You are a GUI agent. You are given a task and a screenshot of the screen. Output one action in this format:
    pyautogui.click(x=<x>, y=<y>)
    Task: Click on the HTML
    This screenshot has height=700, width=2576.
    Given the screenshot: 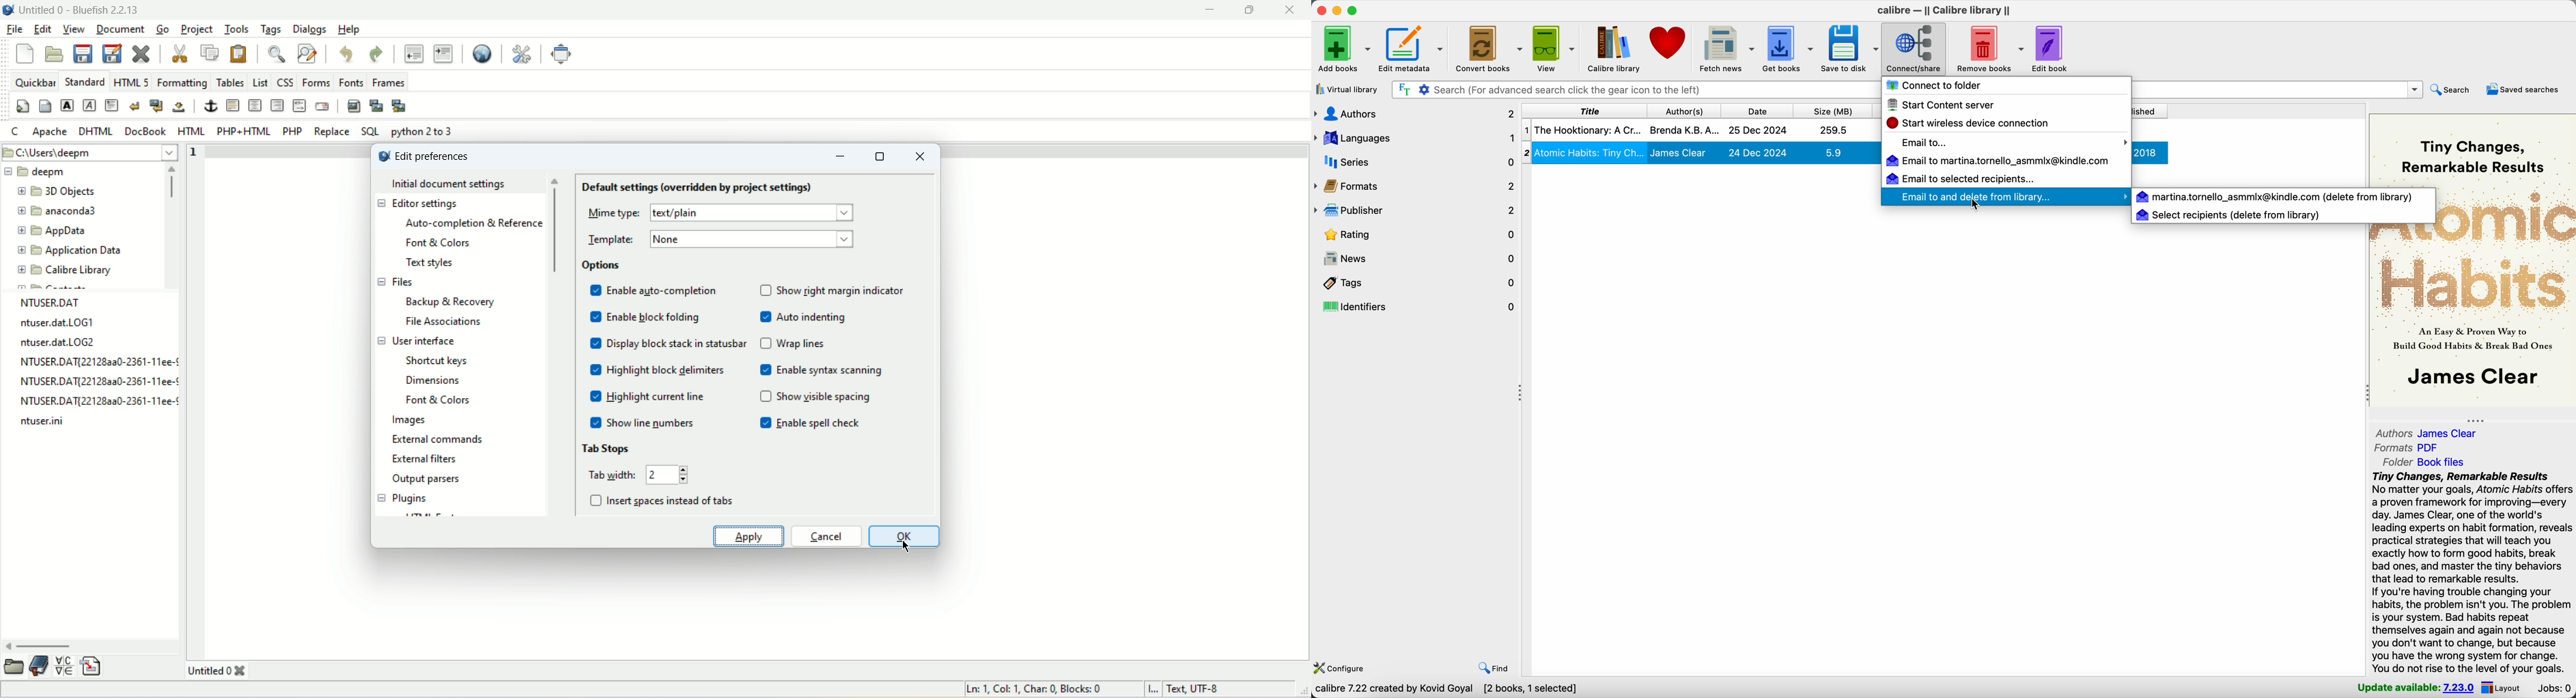 What is the action you would take?
    pyautogui.click(x=191, y=131)
    